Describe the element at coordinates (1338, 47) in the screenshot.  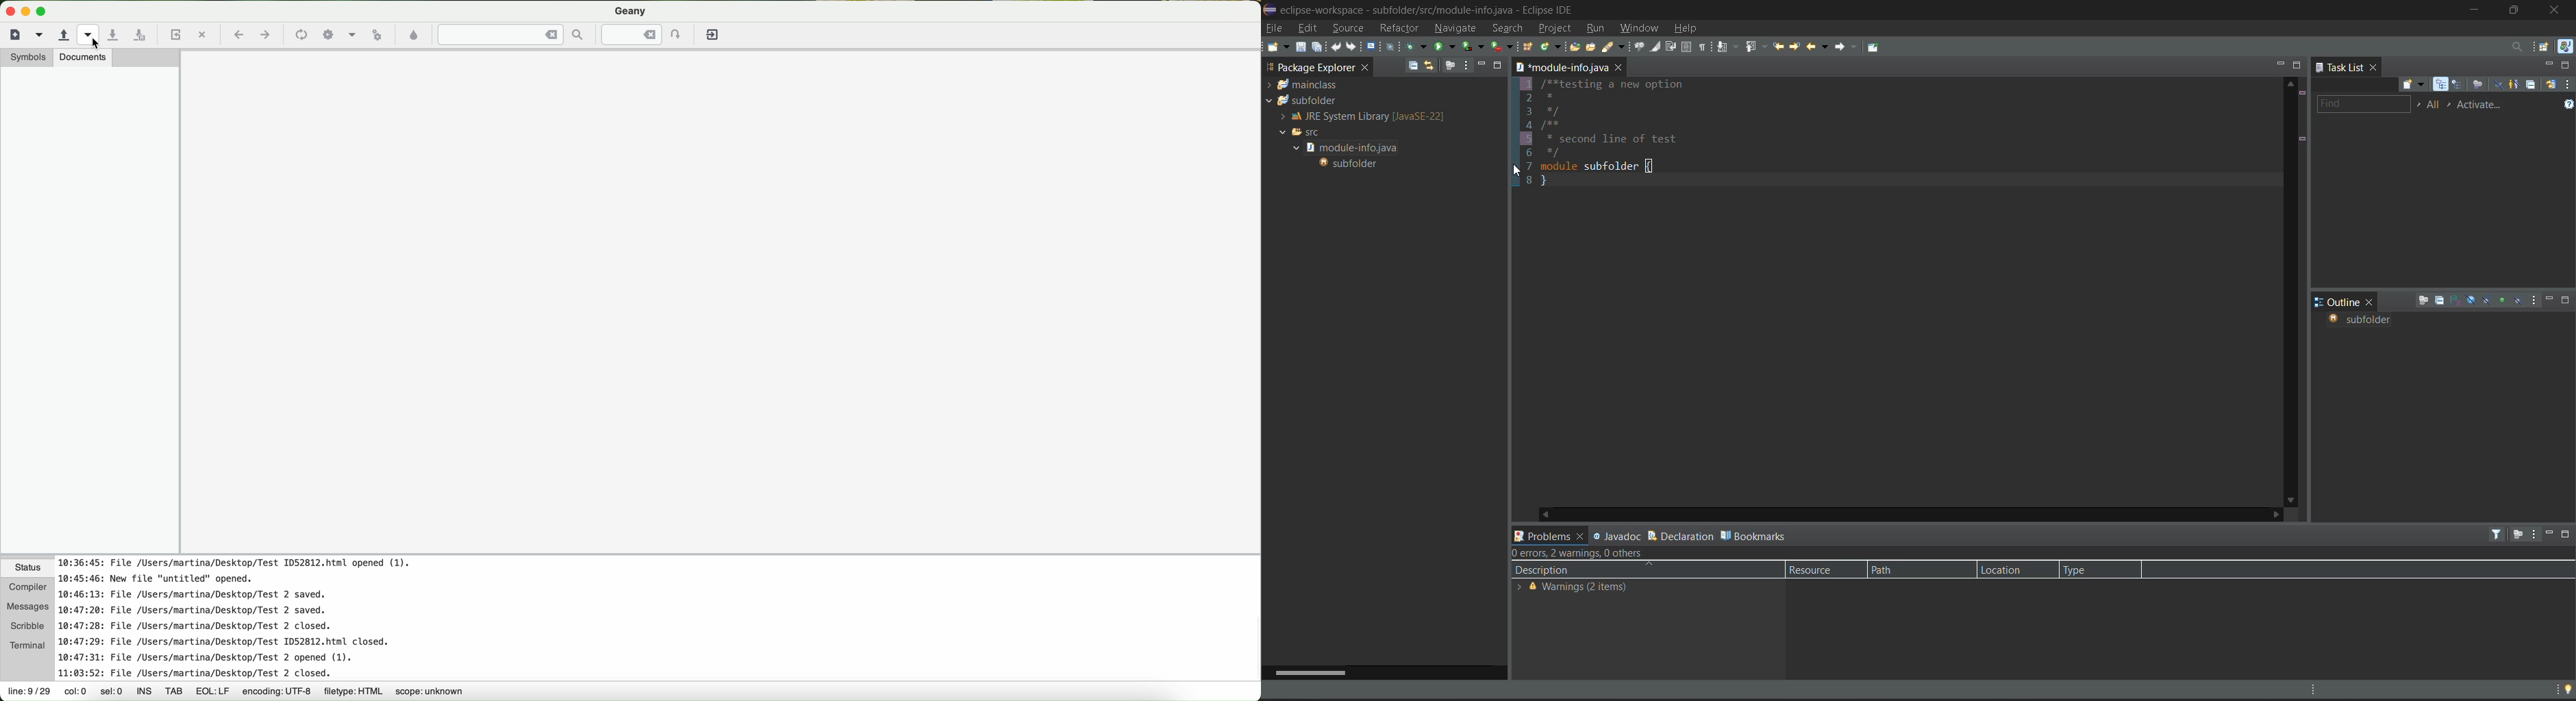
I see `undo` at that location.